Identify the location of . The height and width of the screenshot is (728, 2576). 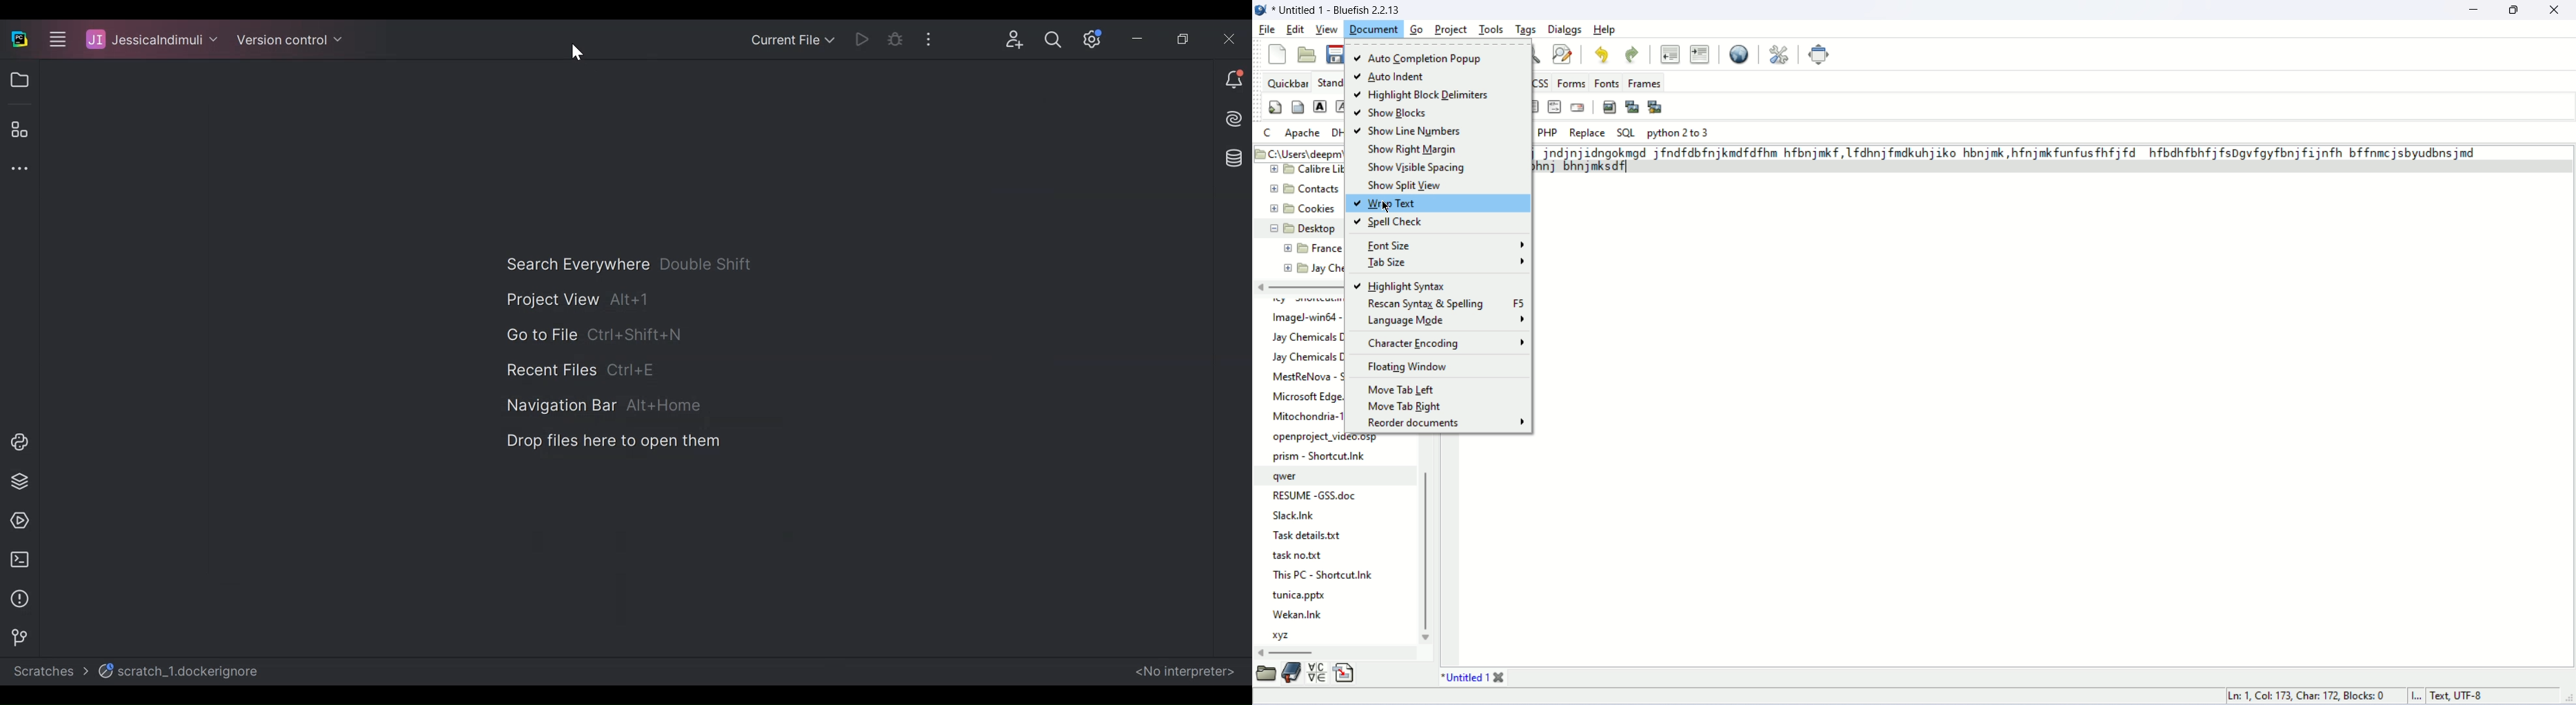
(1057, 40).